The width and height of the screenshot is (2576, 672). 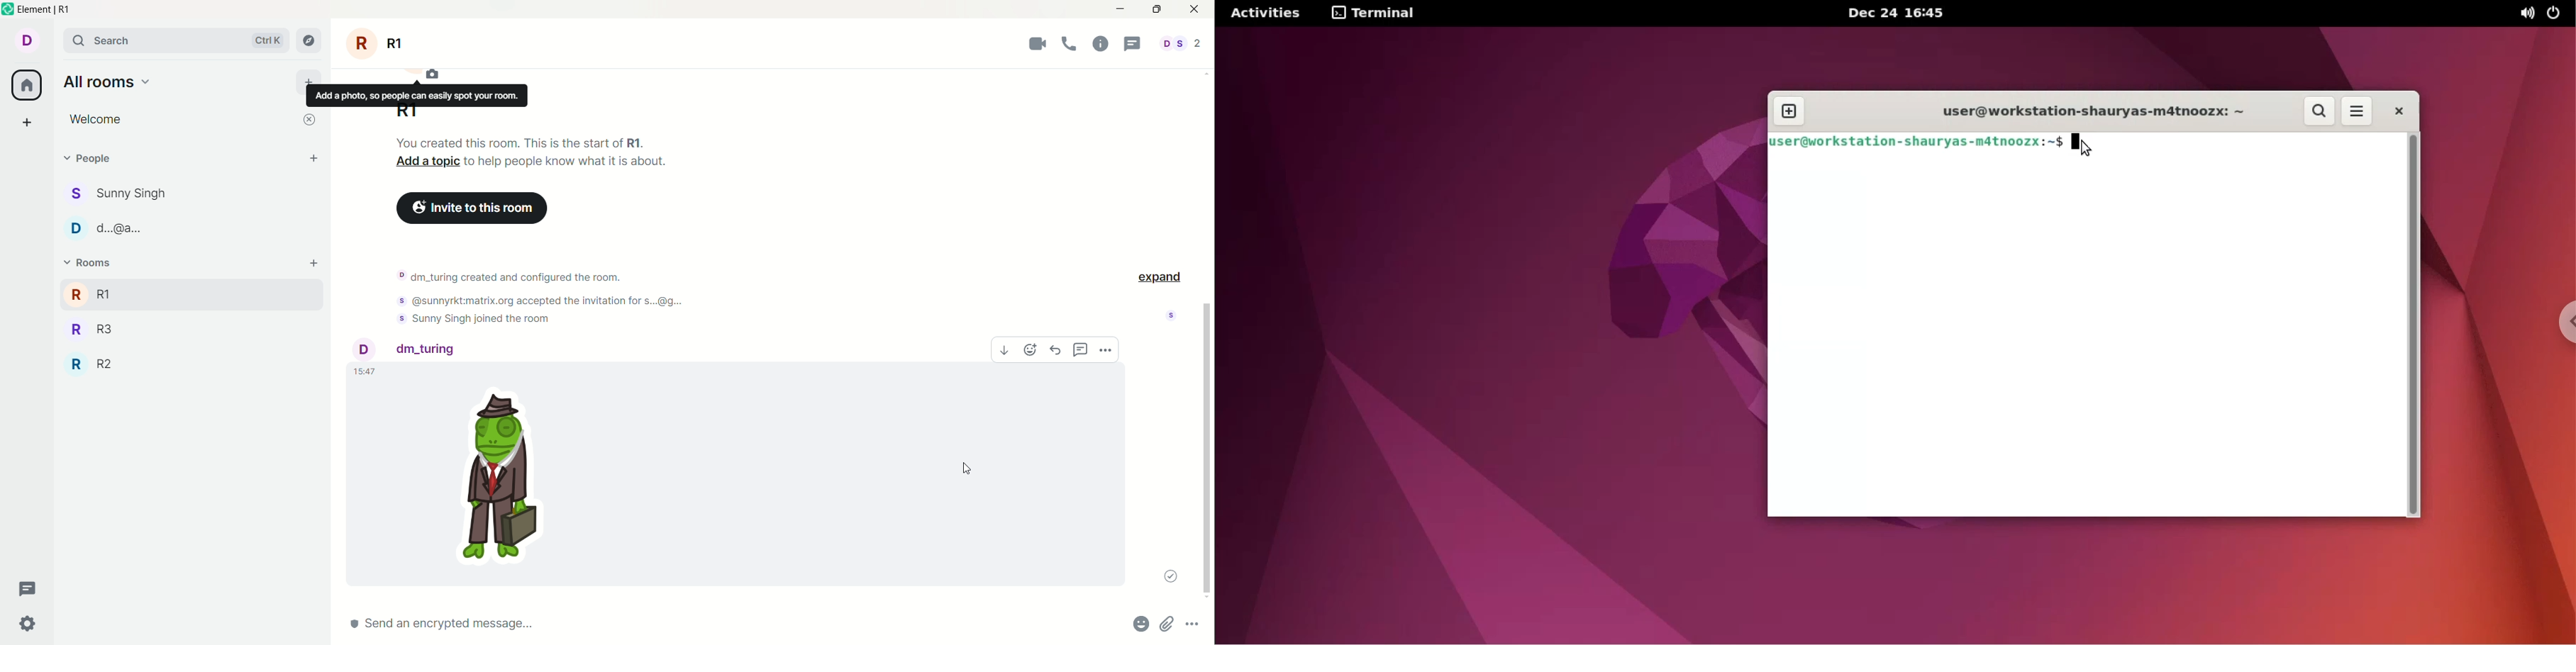 What do you see at coordinates (28, 625) in the screenshot?
I see `settings` at bounding box center [28, 625].